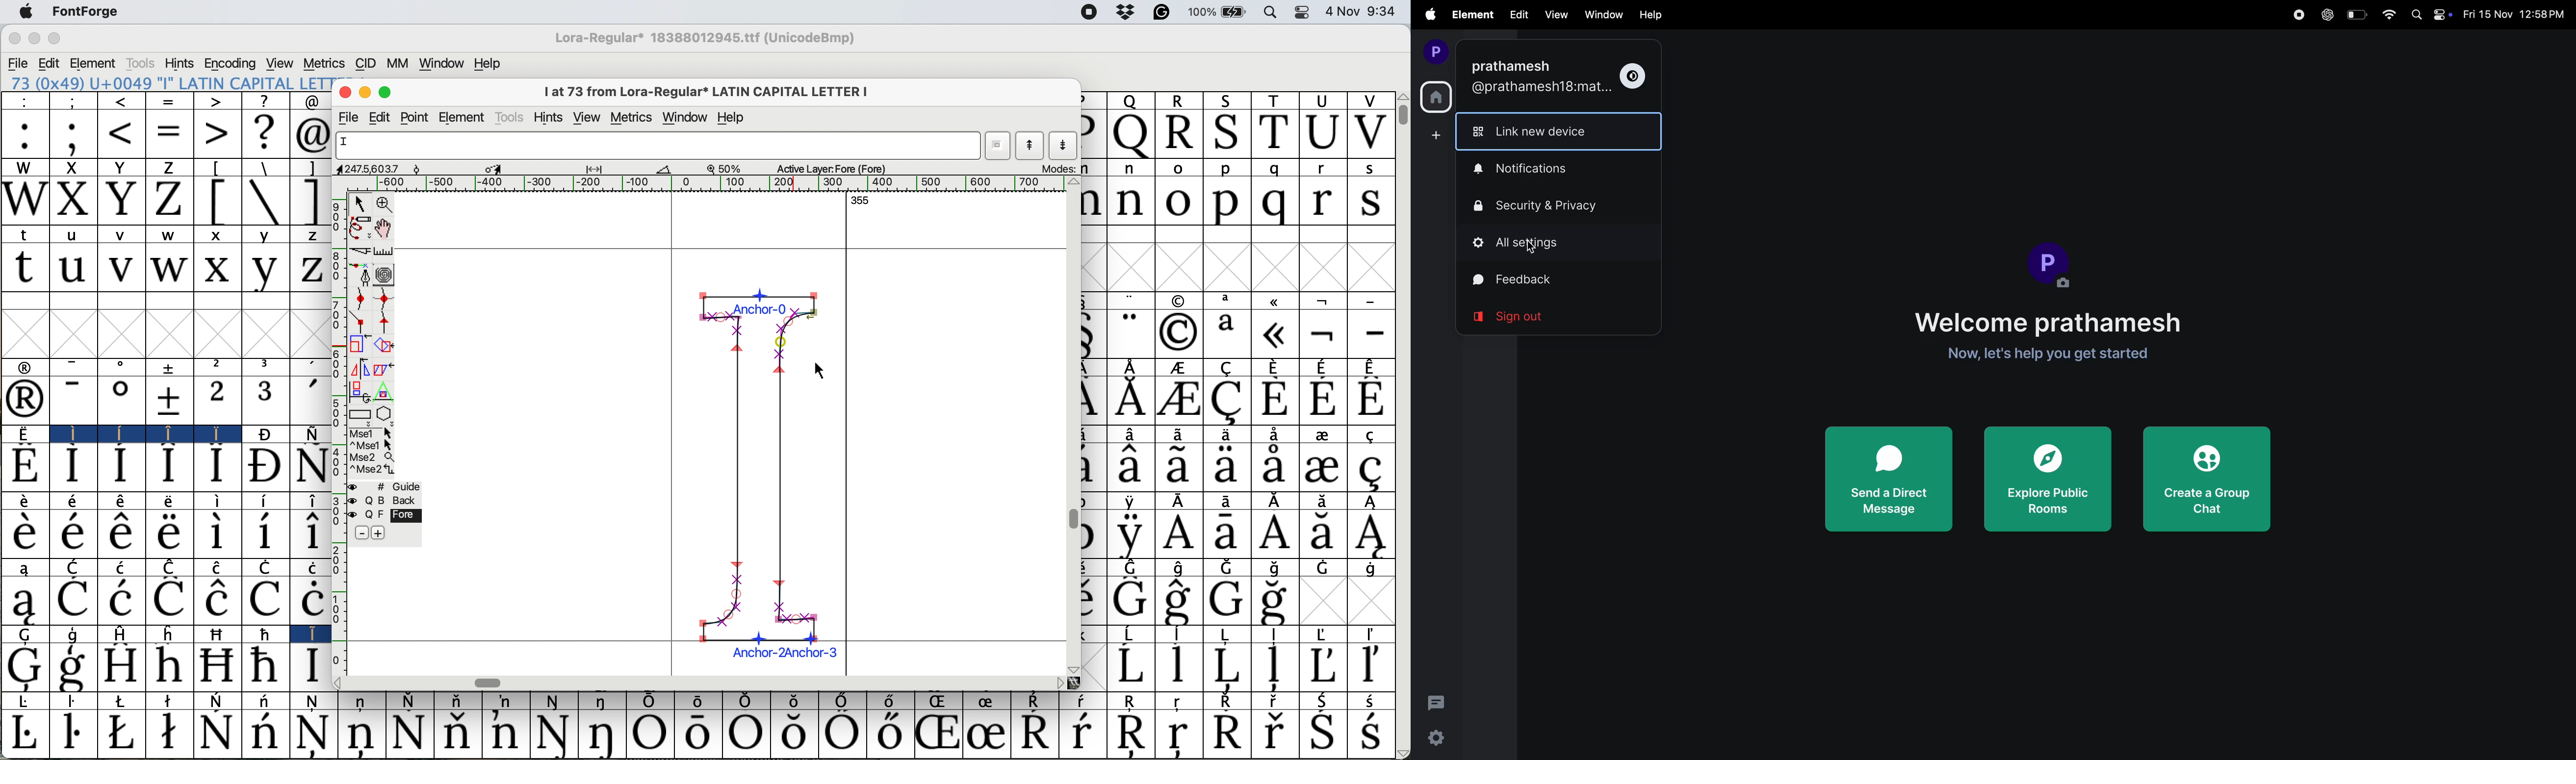 The width and height of the screenshot is (2576, 784). I want to click on element, so click(1474, 15).